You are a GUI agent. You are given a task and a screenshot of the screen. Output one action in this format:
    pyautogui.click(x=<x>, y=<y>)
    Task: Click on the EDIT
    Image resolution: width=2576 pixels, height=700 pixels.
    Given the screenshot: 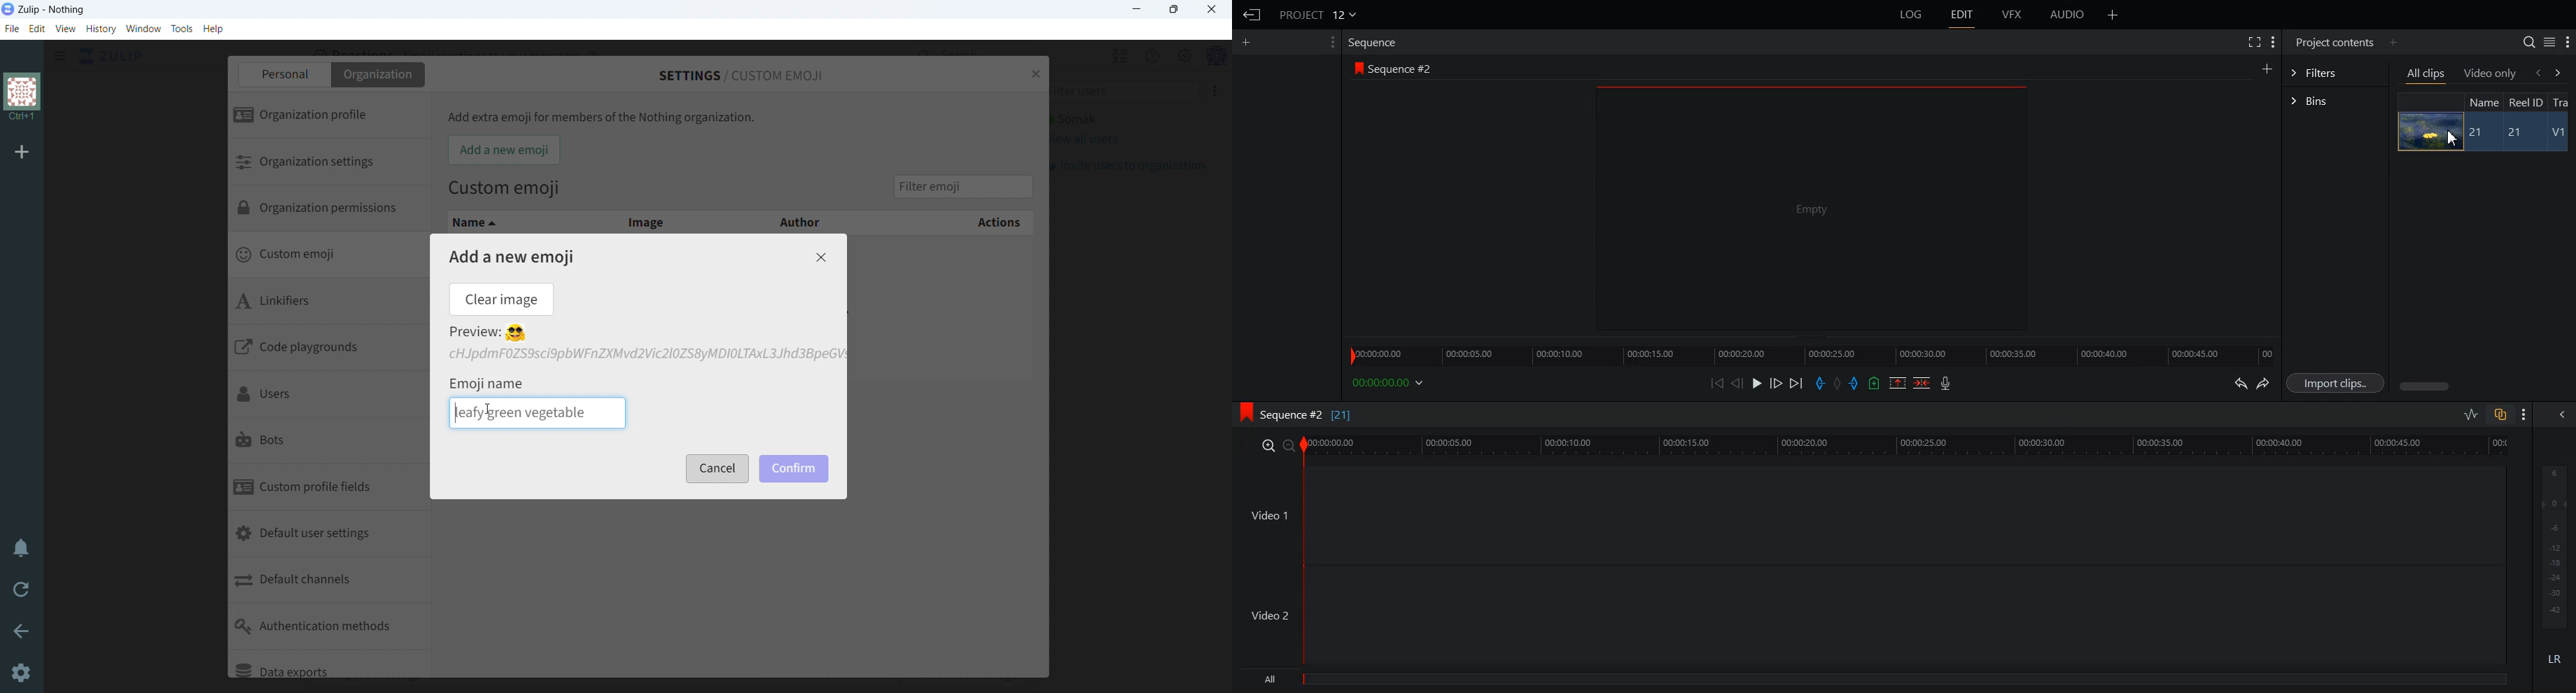 What is the action you would take?
    pyautogui.click(x=1963, y=15)
    